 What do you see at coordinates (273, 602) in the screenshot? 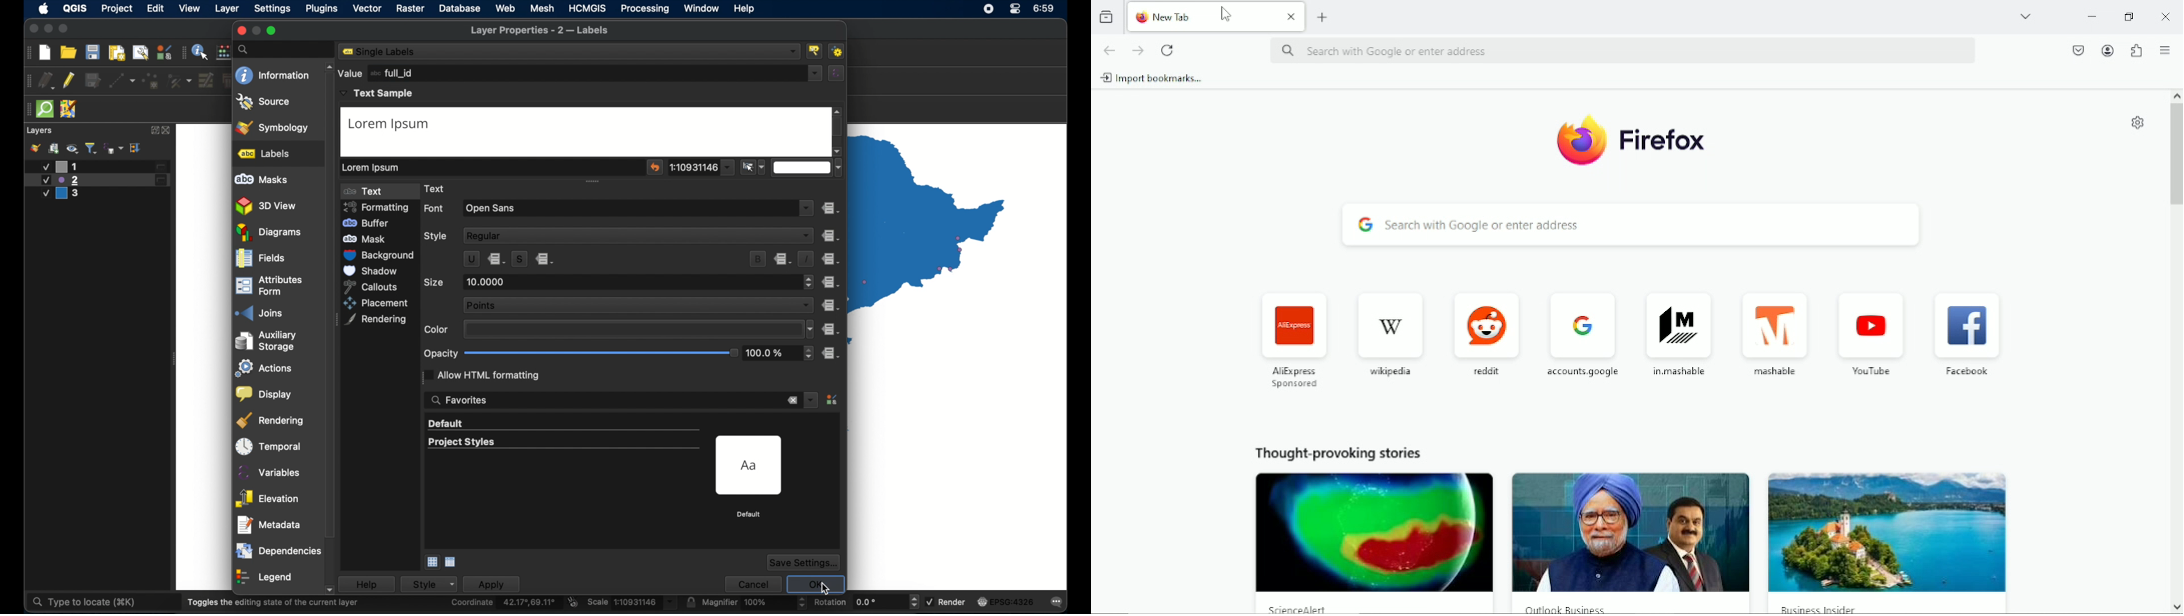
I see `toggles the  dining state of the current layer` at bounding box center [273, 602].